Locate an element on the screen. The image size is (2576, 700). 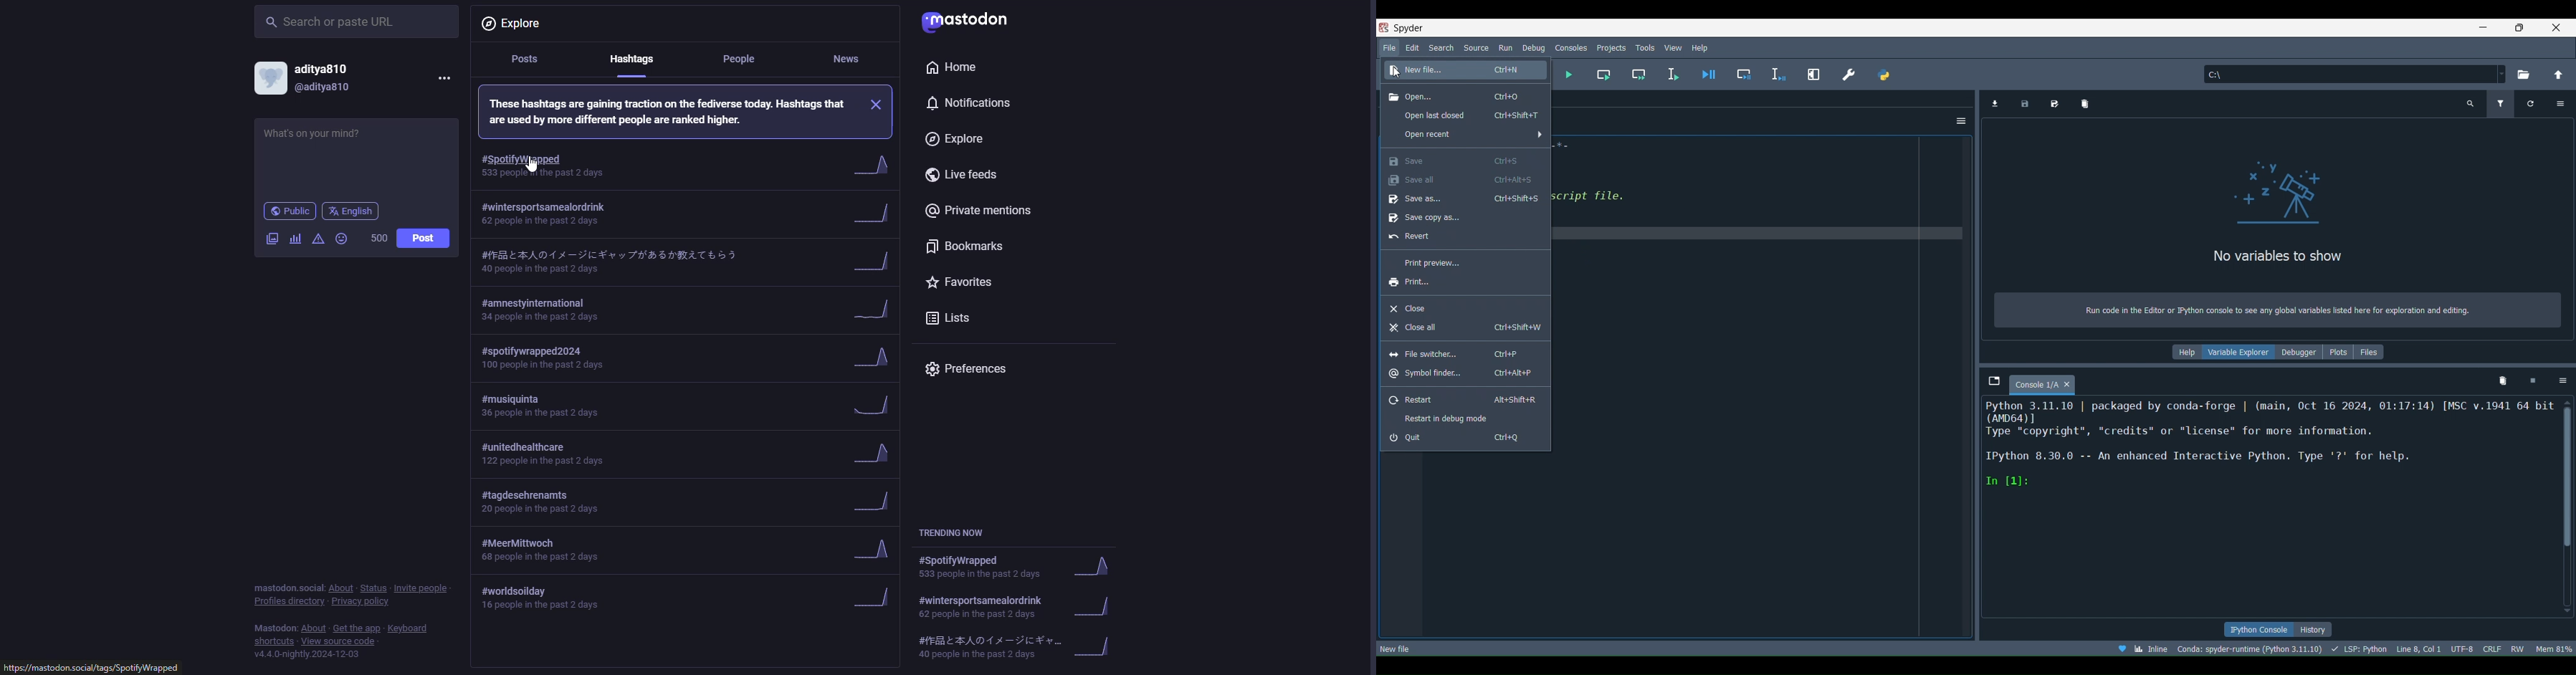
spyder logo is located at coordinates (1406, 28).